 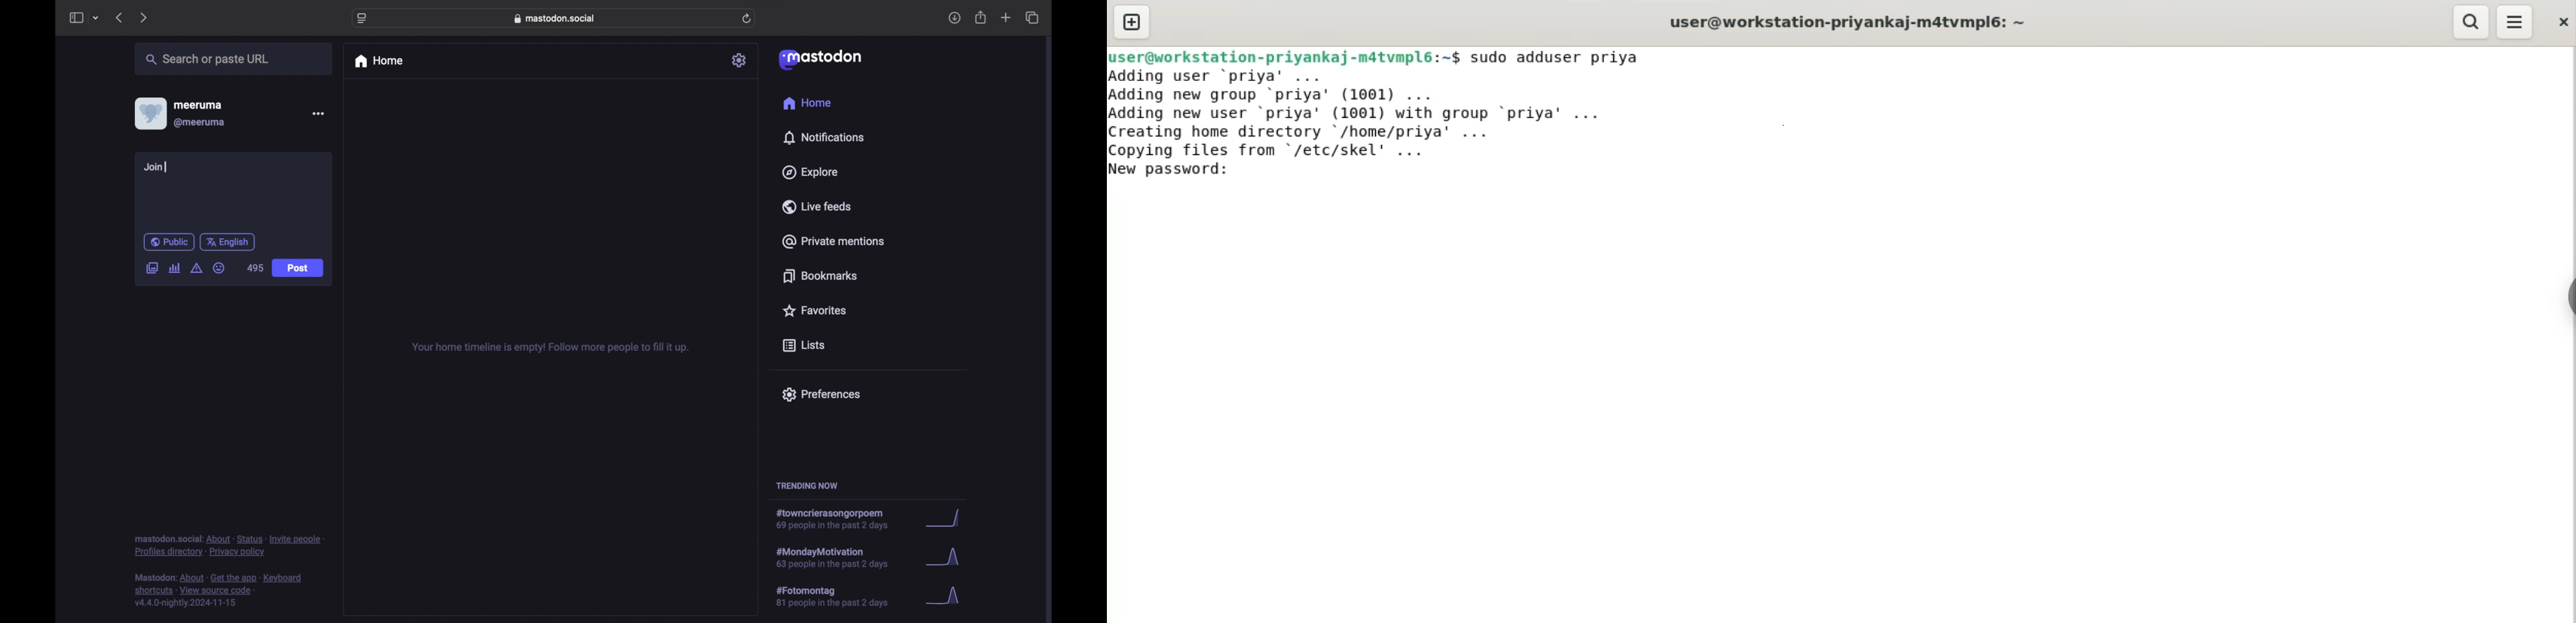 I want to click on show tab overview, so click(x=1032, y=18).